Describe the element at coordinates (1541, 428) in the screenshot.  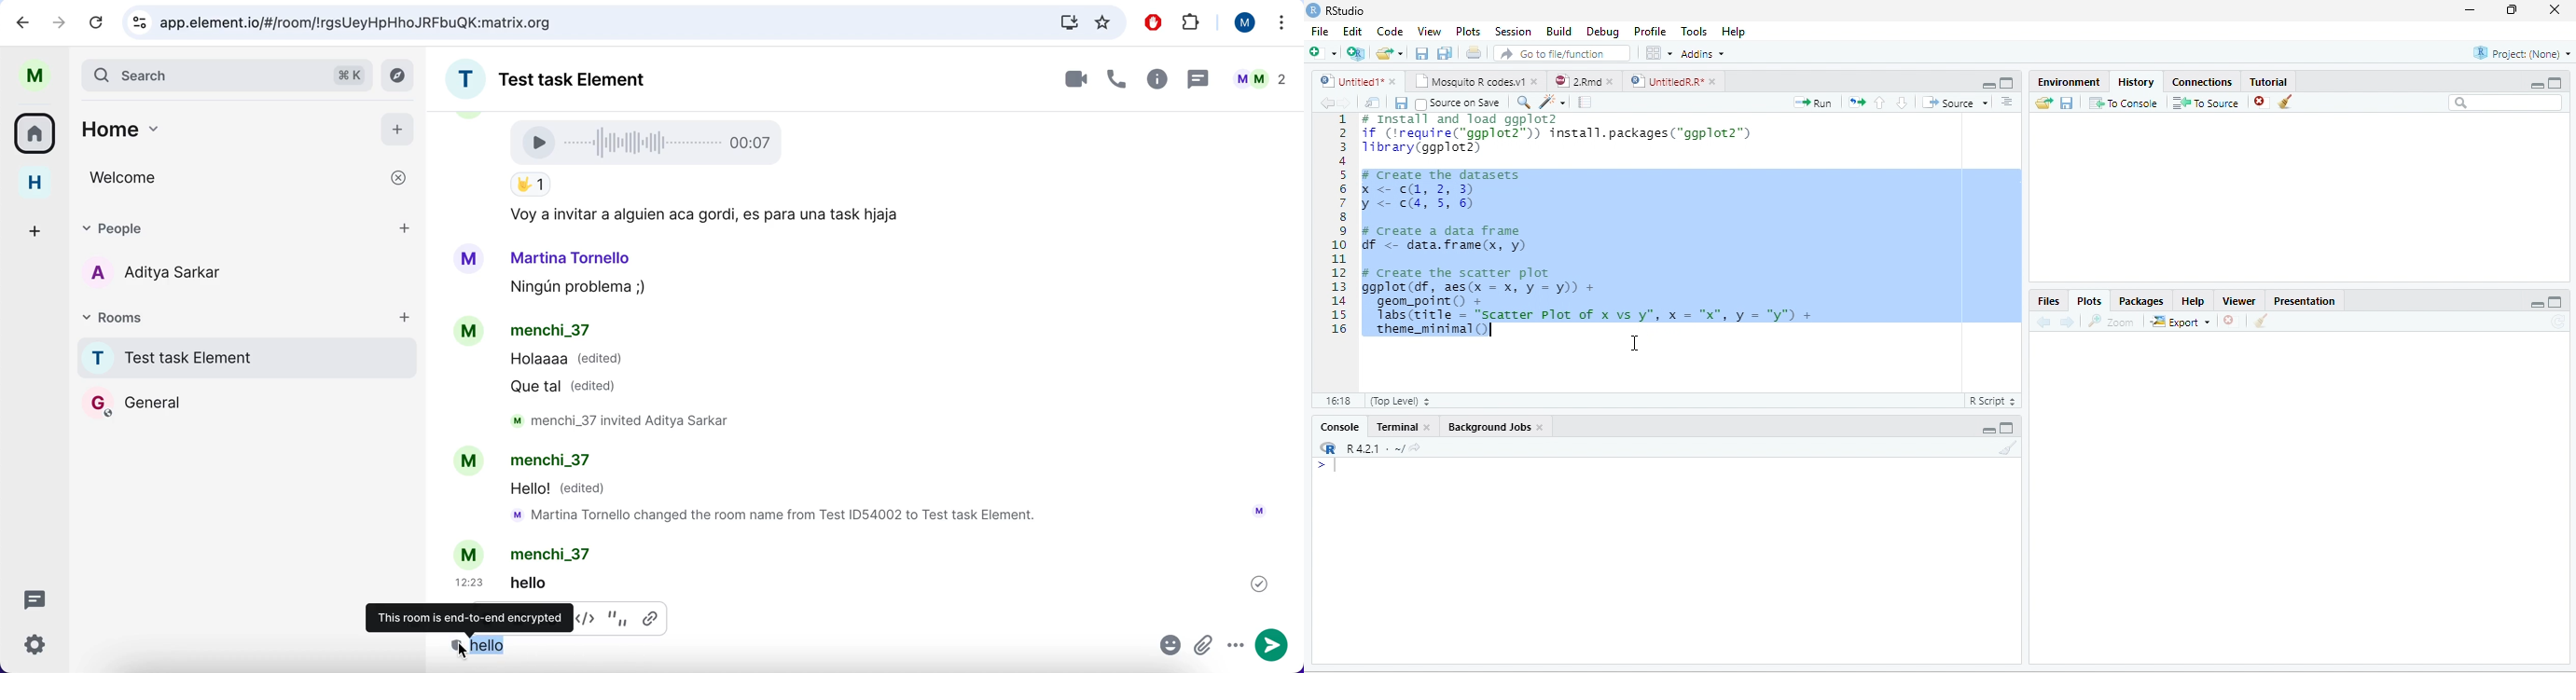
I see `close` at that location.